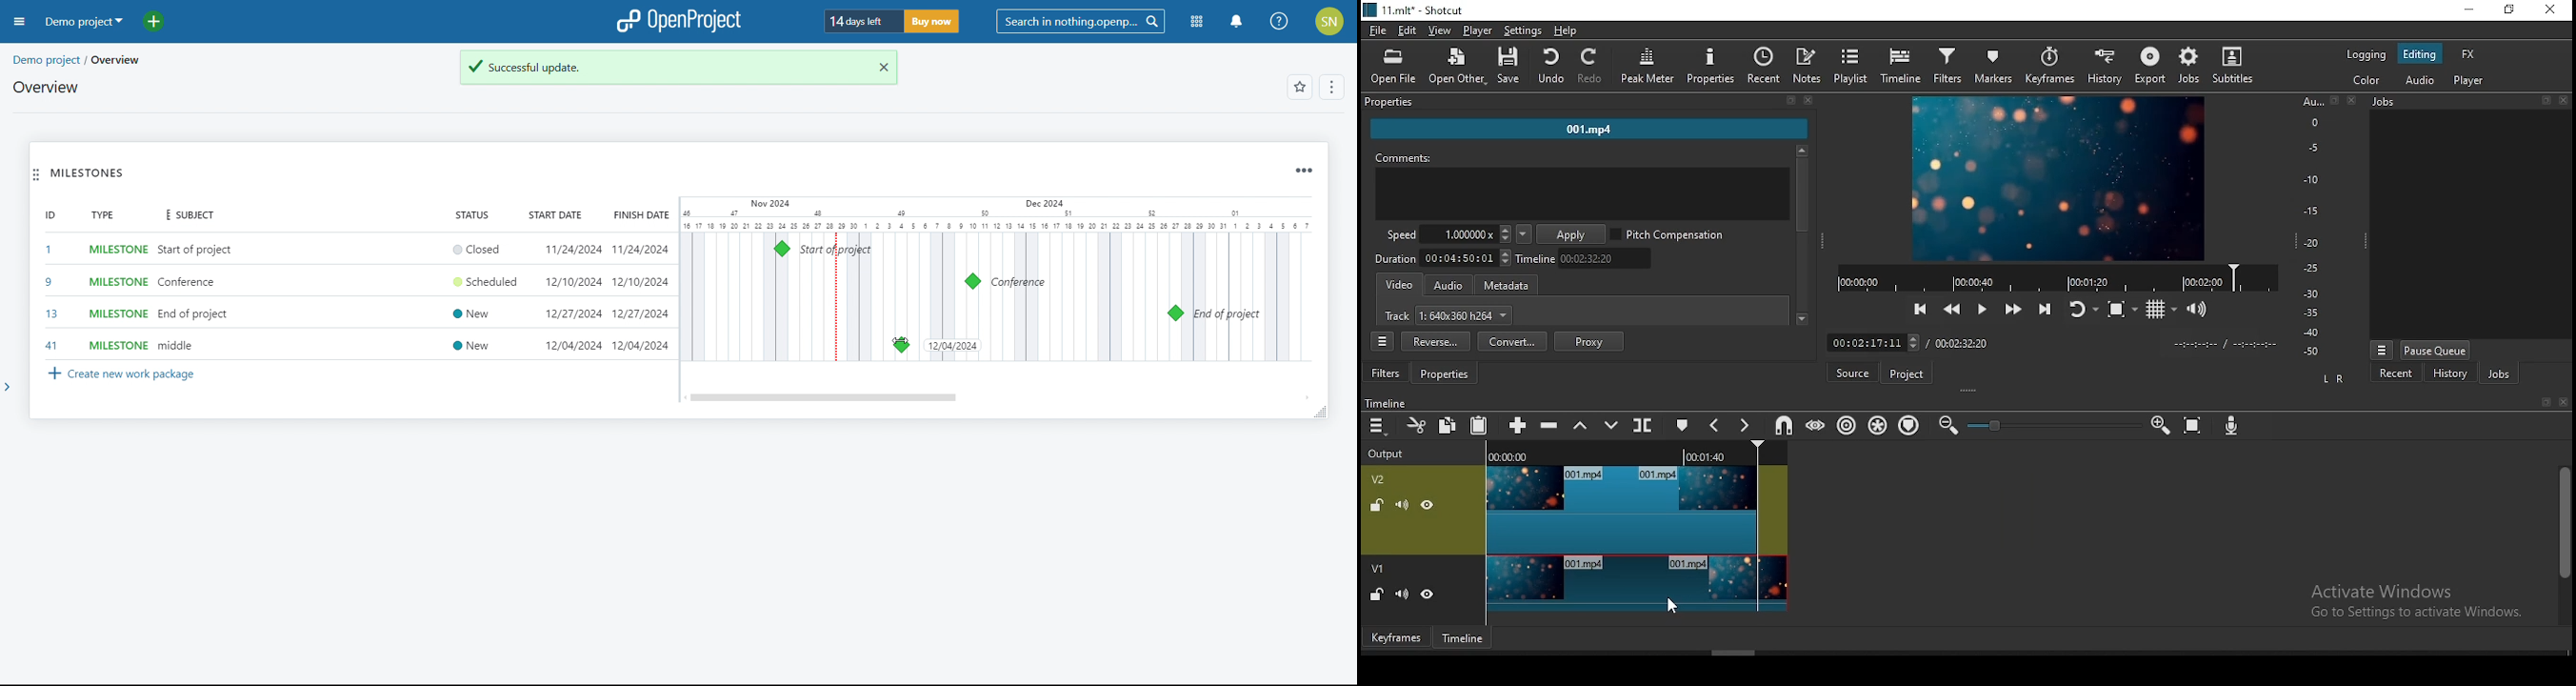  Describe the element at coordinates (2052, 67) in the screenshot. I see `keyframes` at that location.